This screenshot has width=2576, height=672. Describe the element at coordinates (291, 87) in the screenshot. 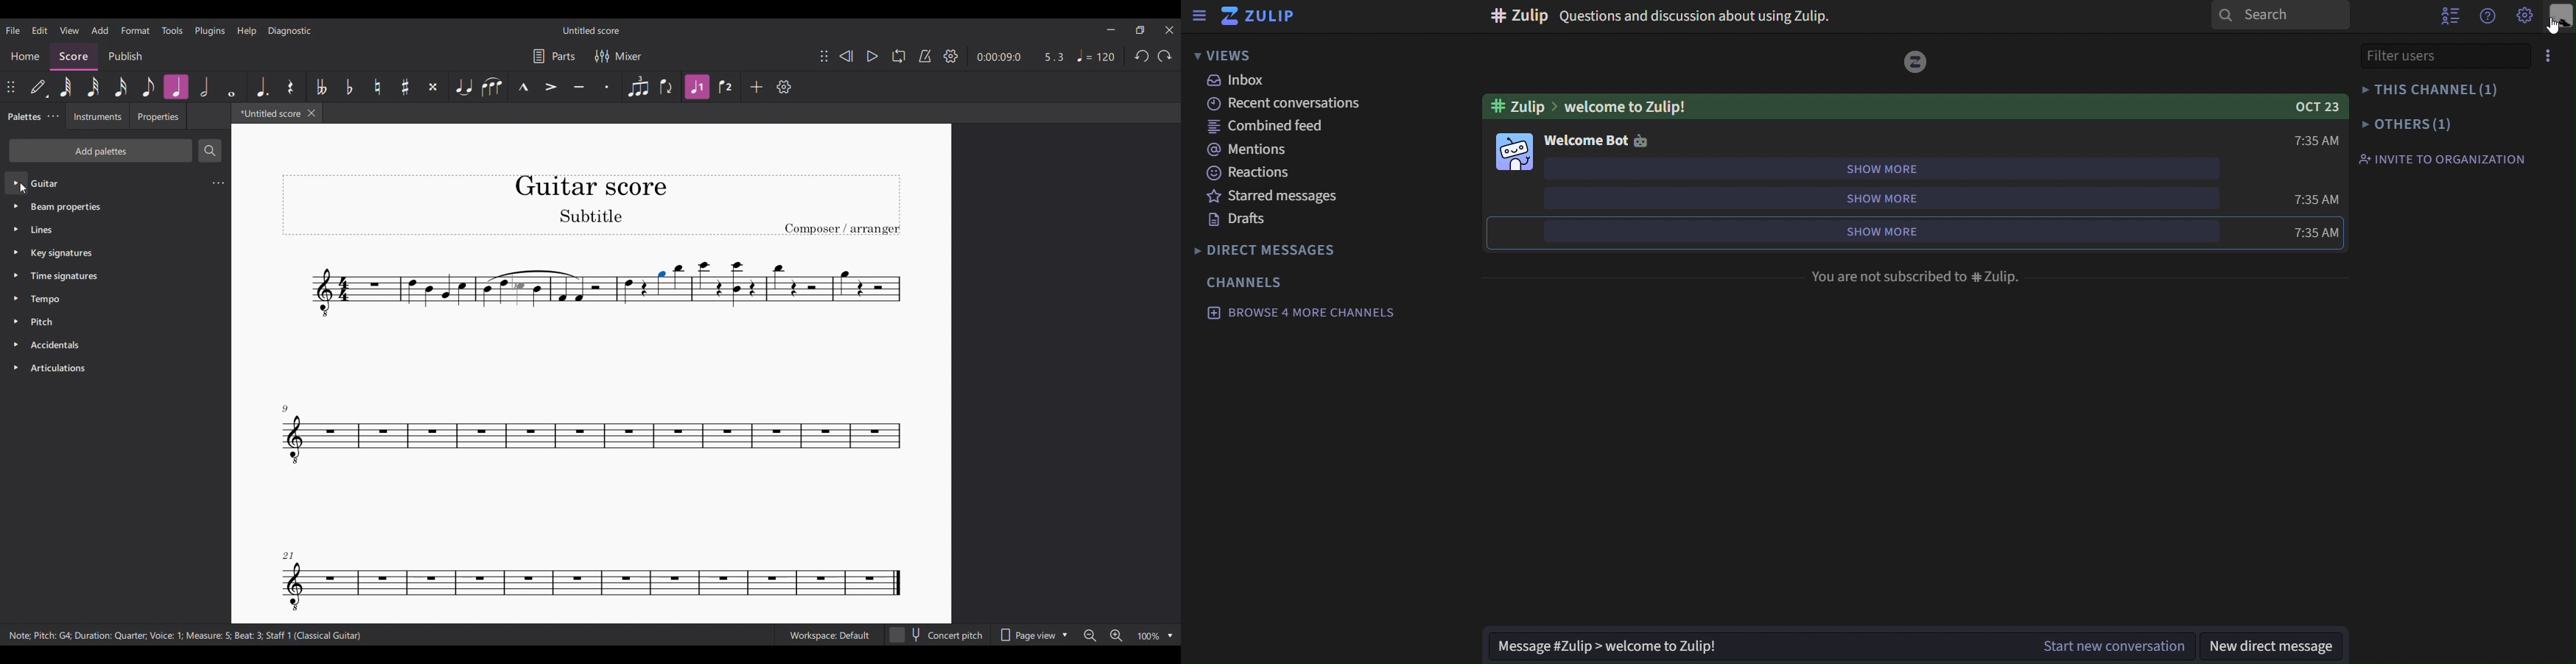

I see `Rest` at that location.